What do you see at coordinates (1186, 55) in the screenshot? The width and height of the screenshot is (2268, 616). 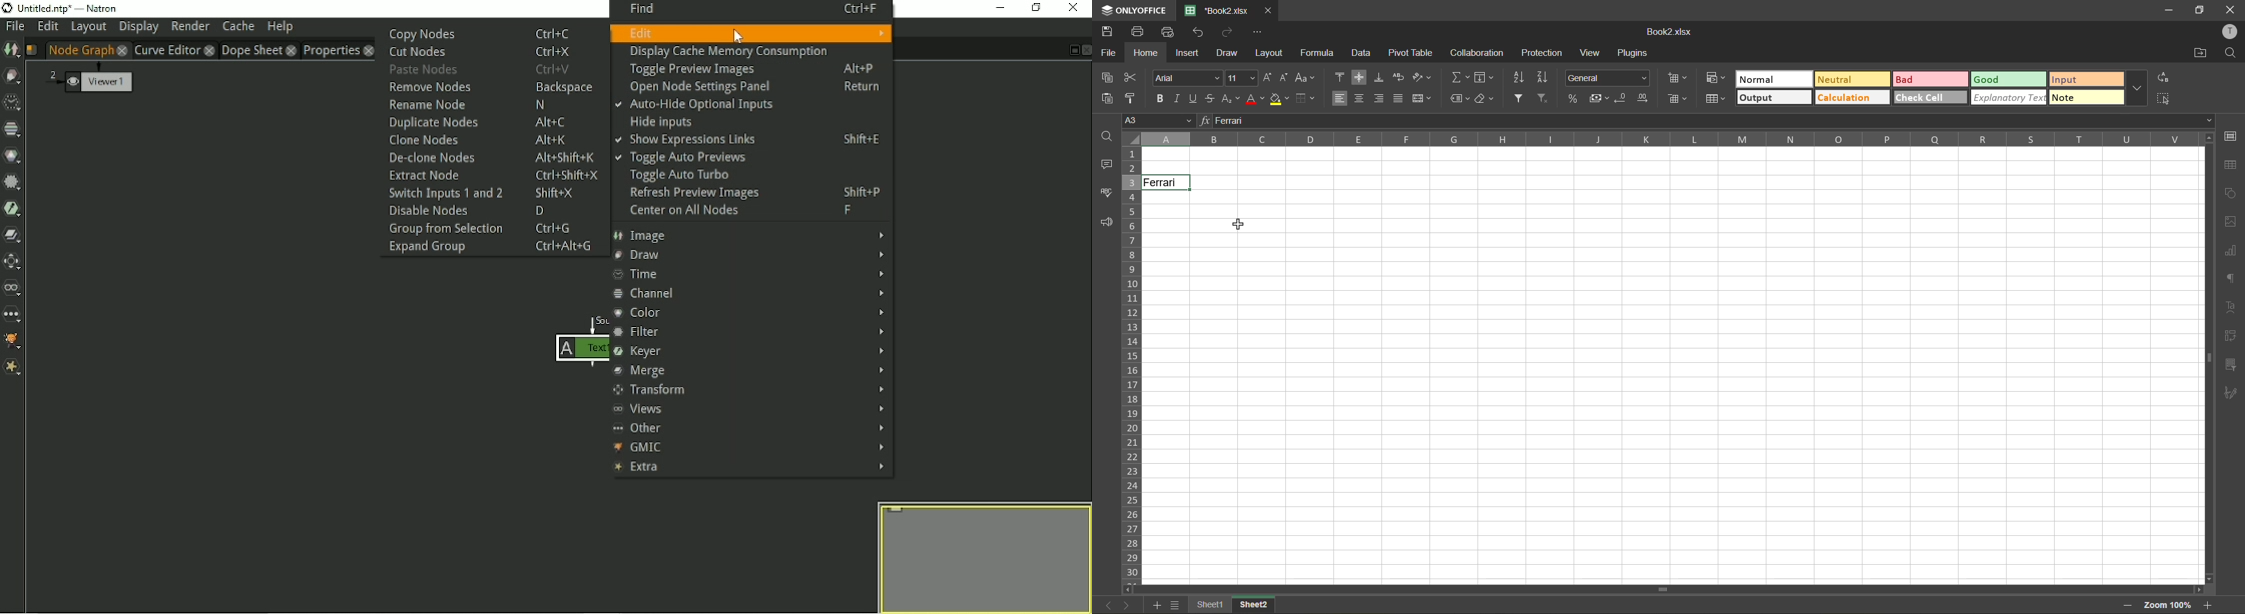 I see `insert` at bounding box center [1186, 55].